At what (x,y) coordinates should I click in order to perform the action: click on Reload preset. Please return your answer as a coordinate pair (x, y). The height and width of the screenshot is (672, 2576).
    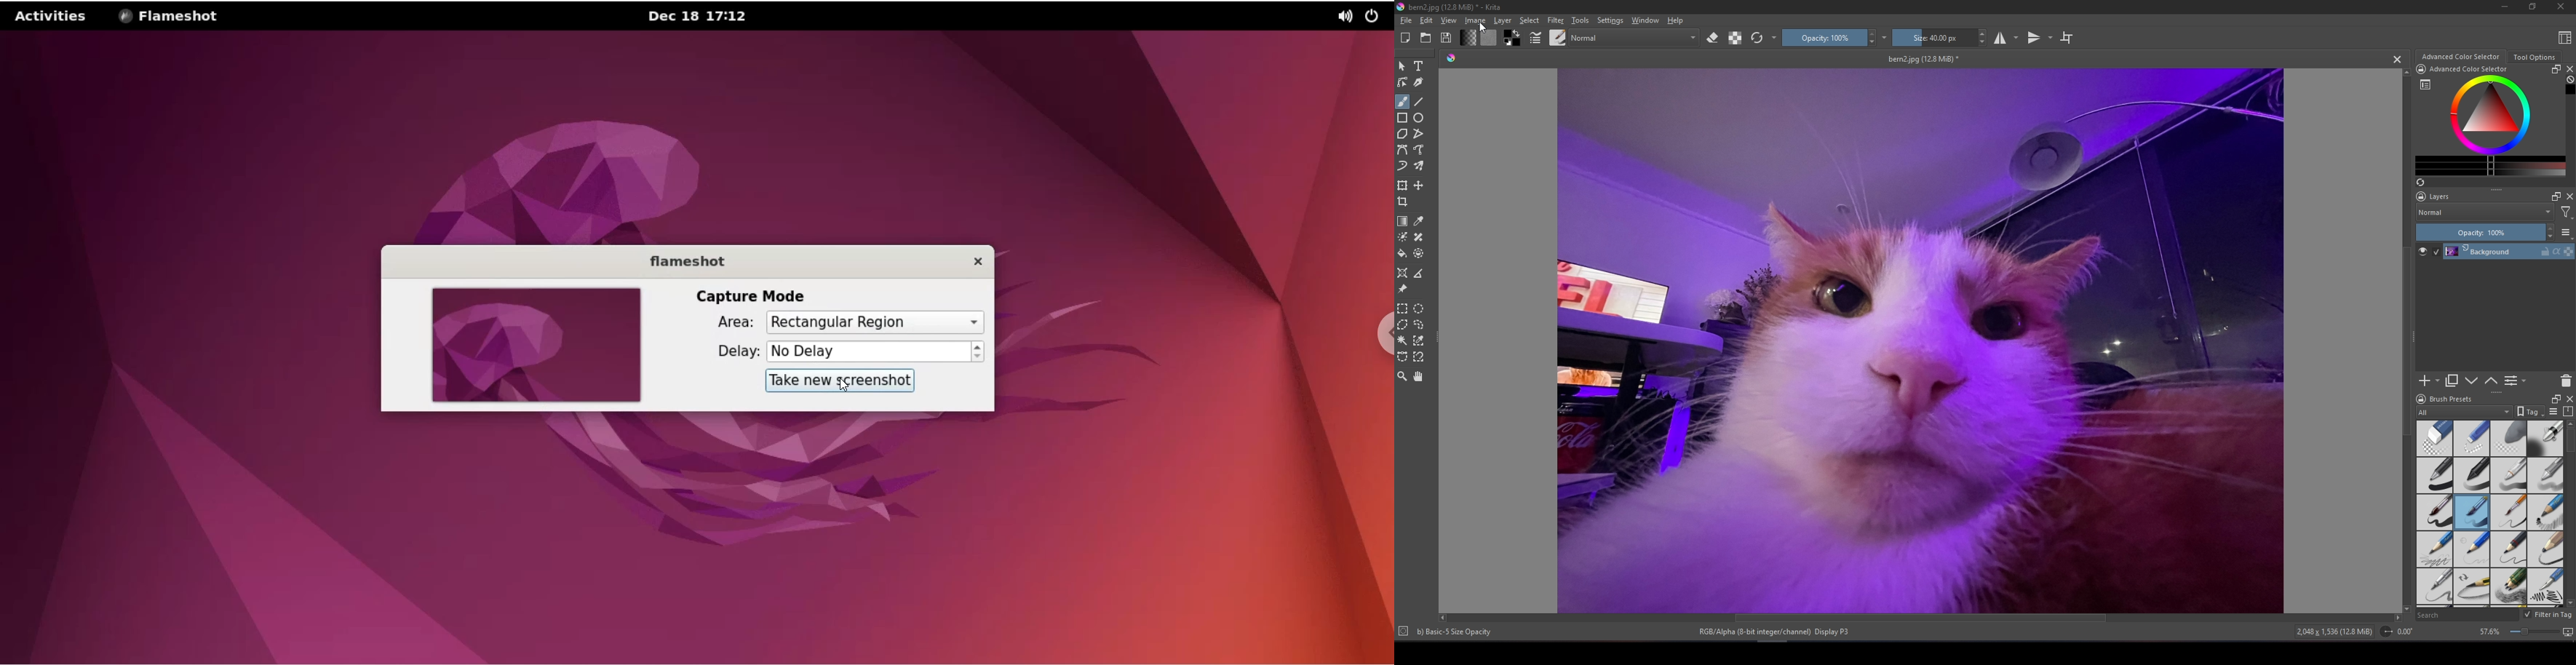
    Looking at the image, I should click on (1758, 38).